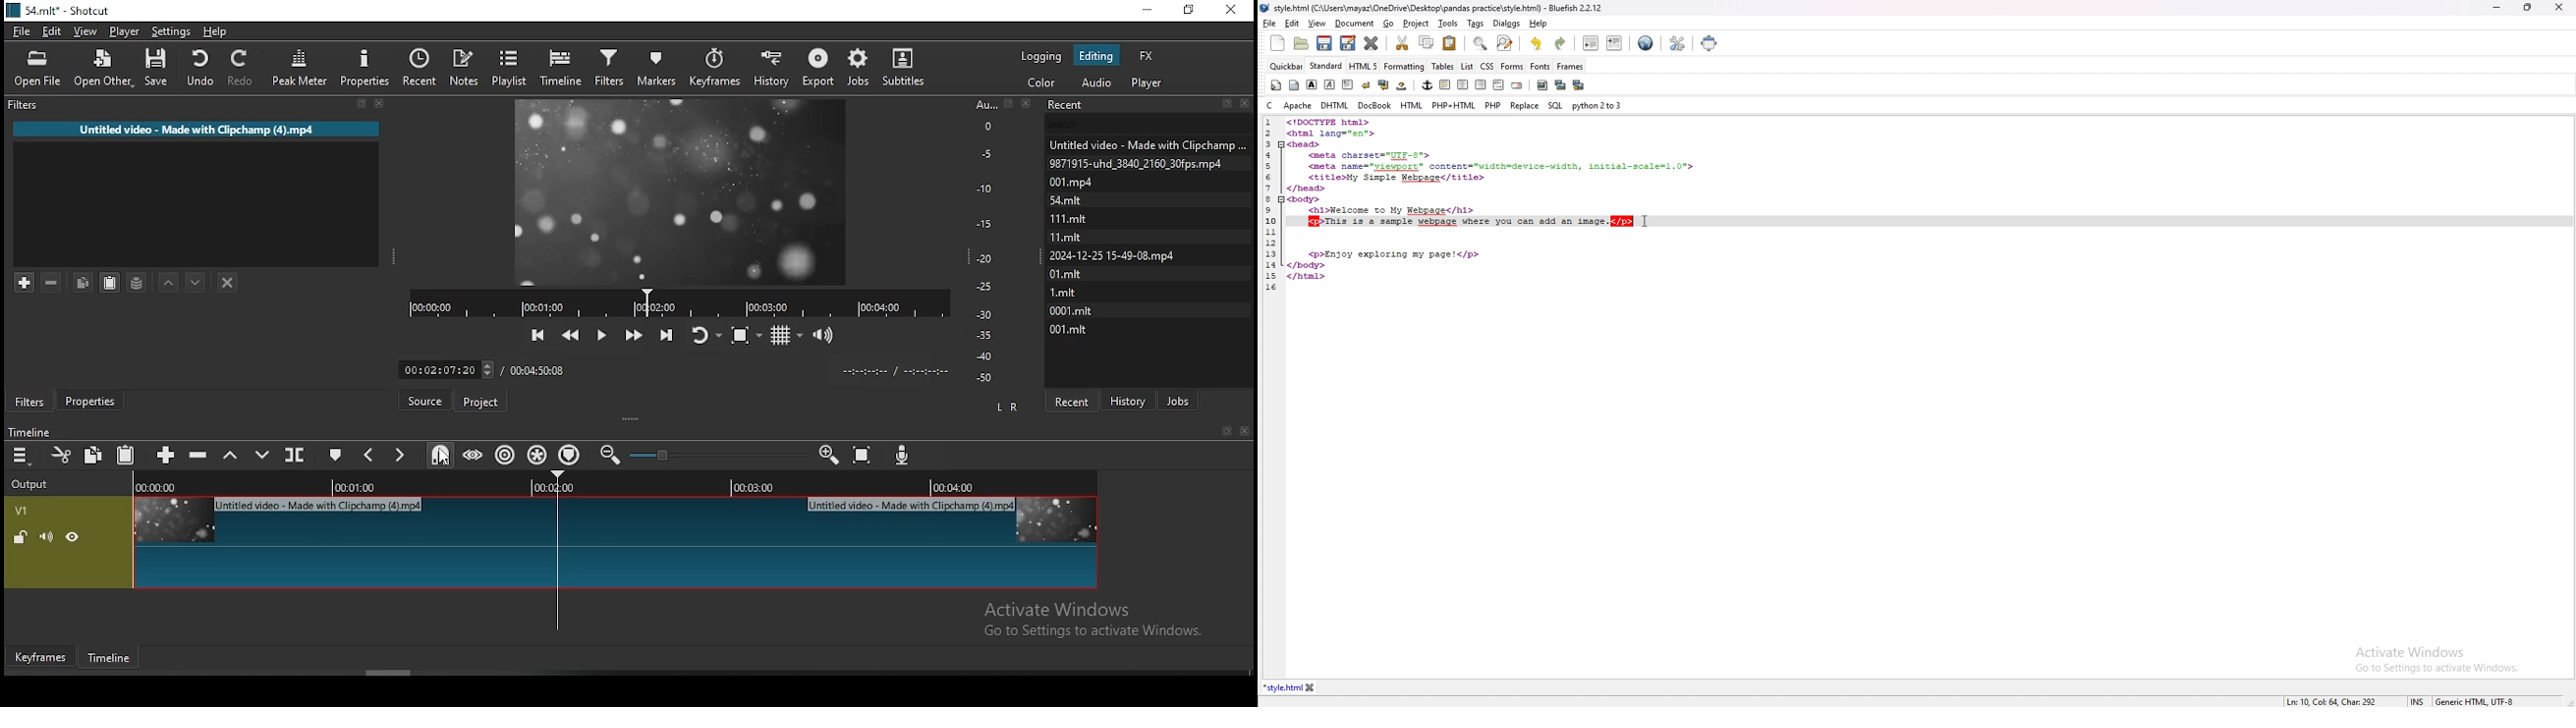 Image resolution: width=2576 pixels, height=728 pixels. Describe the element at coordinates (1312, 84) in the screenshot. I see `bold` at that location.